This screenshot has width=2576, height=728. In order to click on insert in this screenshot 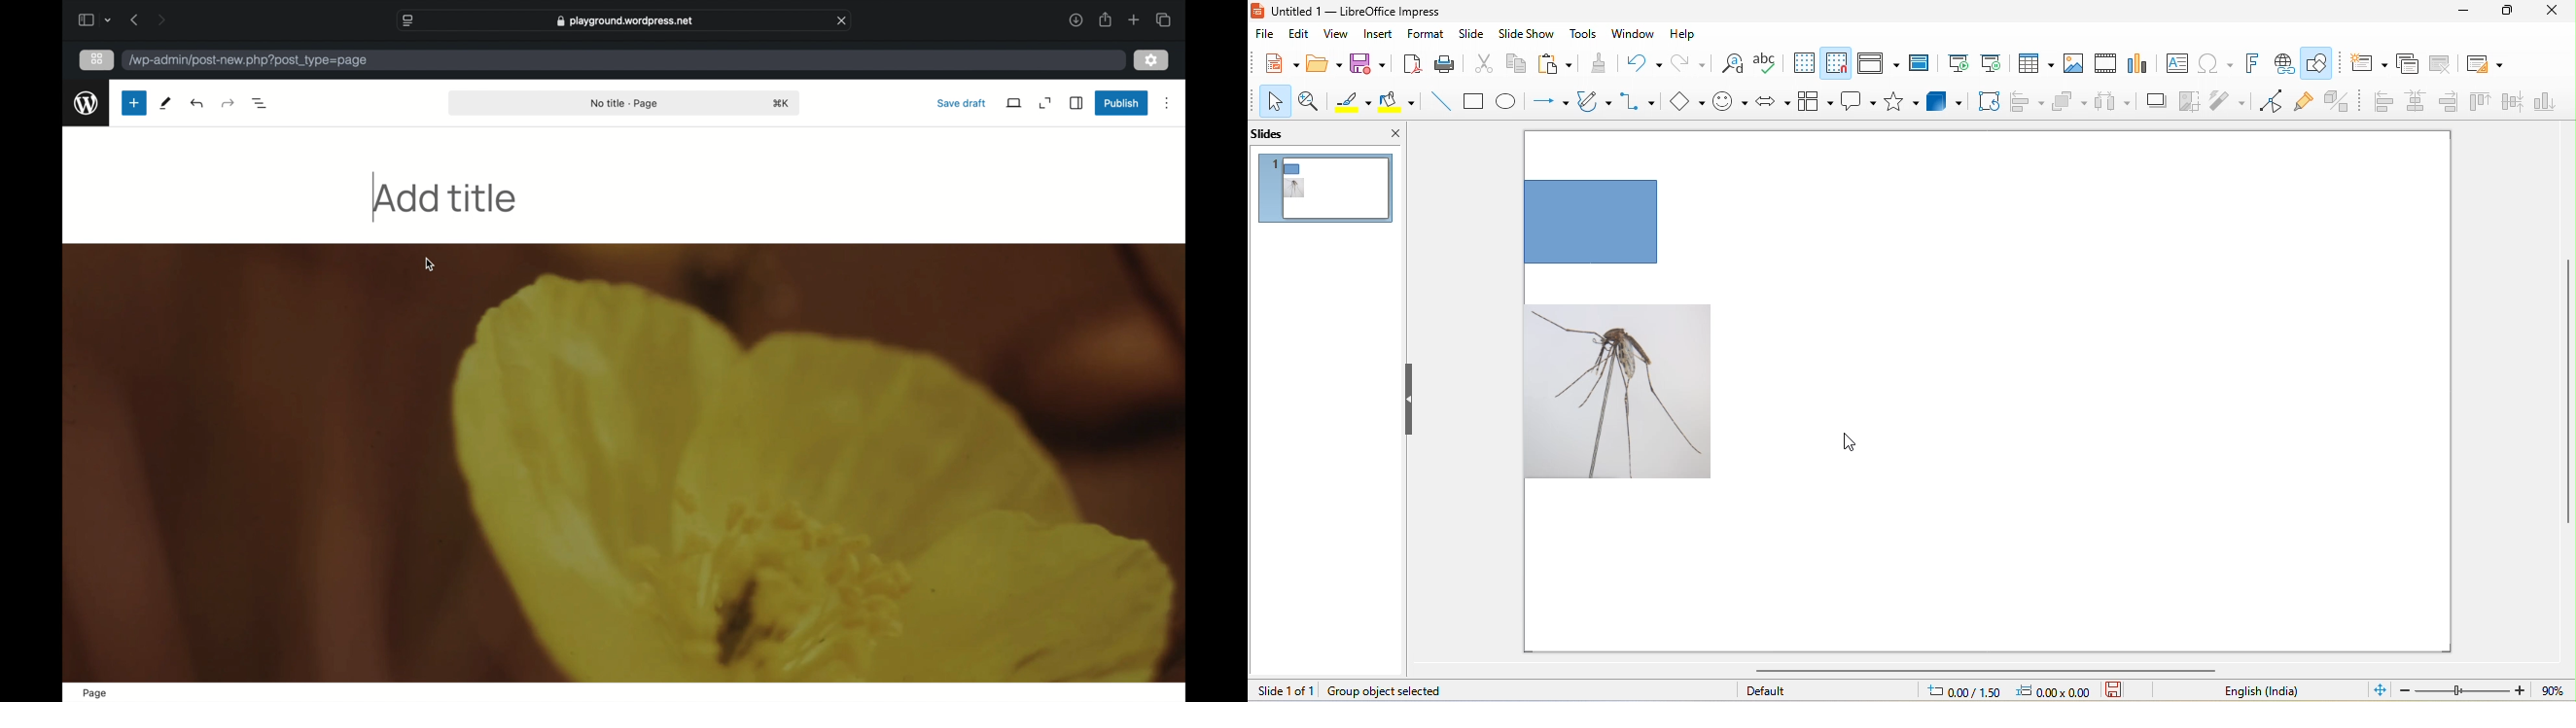, I will do `click(1375, 36)`.